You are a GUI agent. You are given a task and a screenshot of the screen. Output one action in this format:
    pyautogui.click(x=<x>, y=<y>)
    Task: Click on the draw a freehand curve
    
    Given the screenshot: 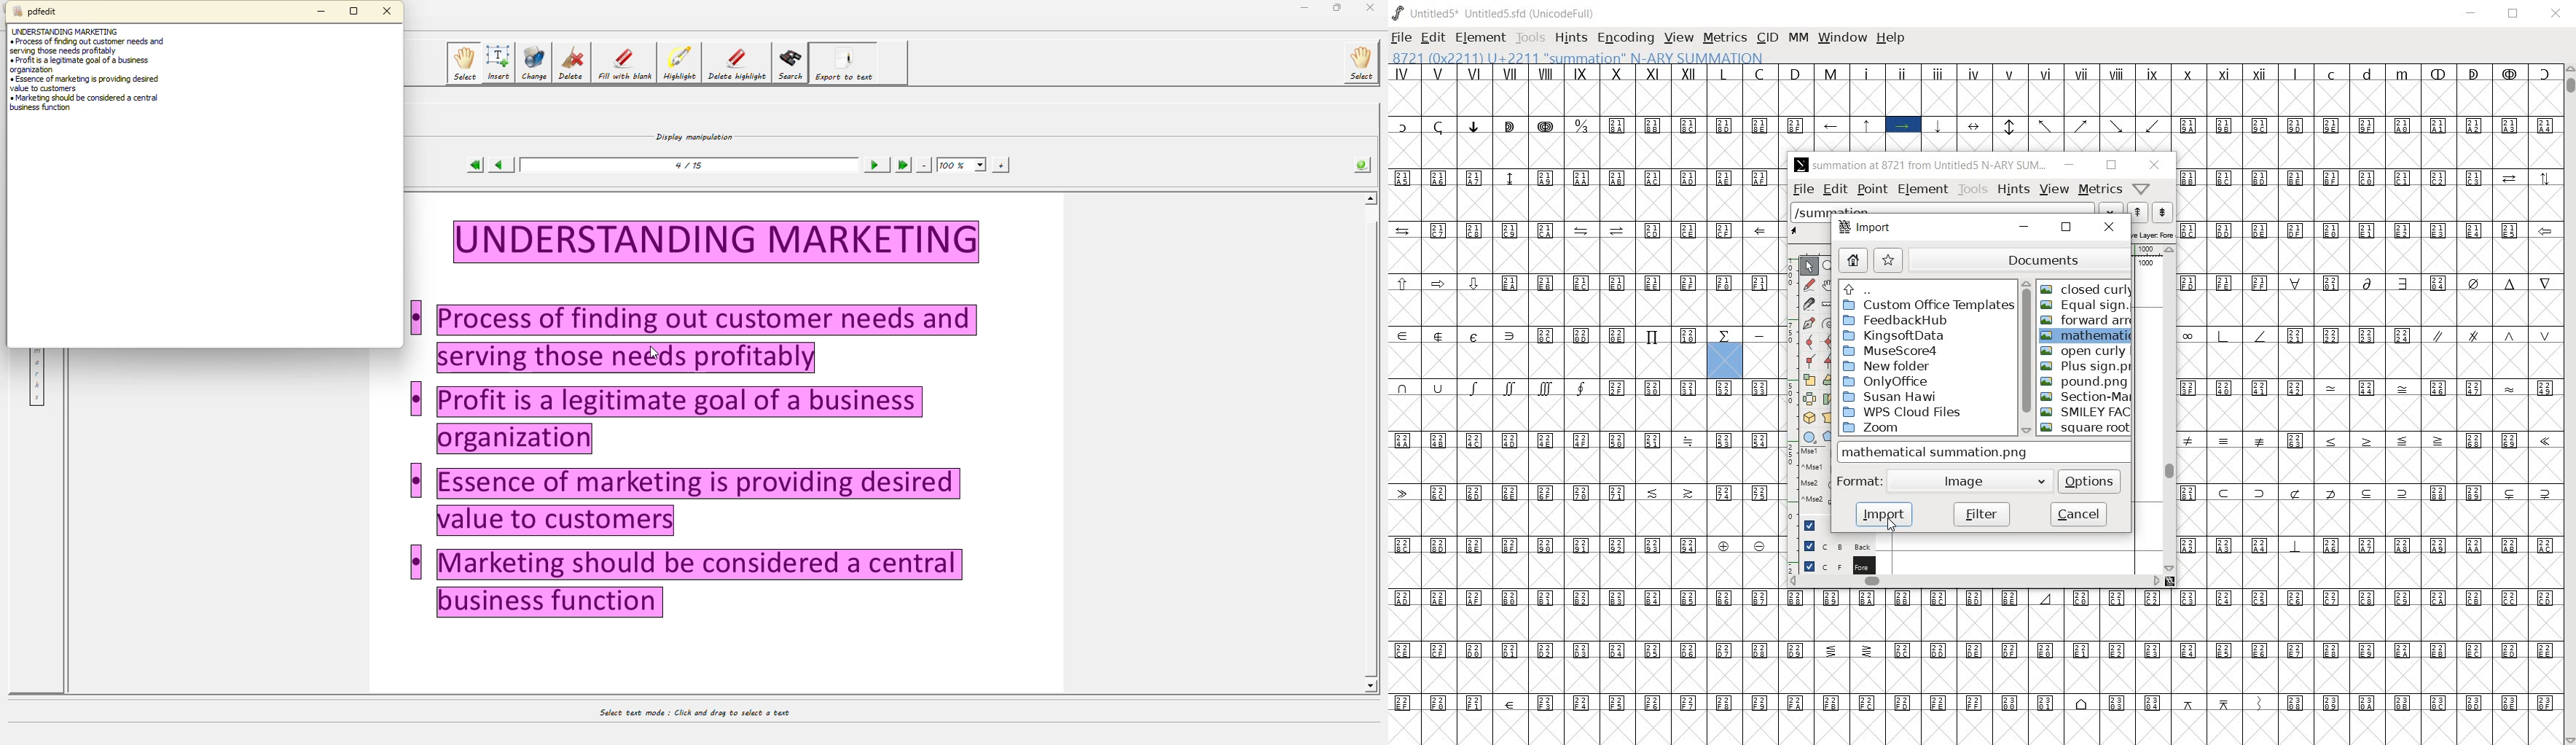 What is the action you would take?
    pyautogui.click(x=1809, y=283)
    